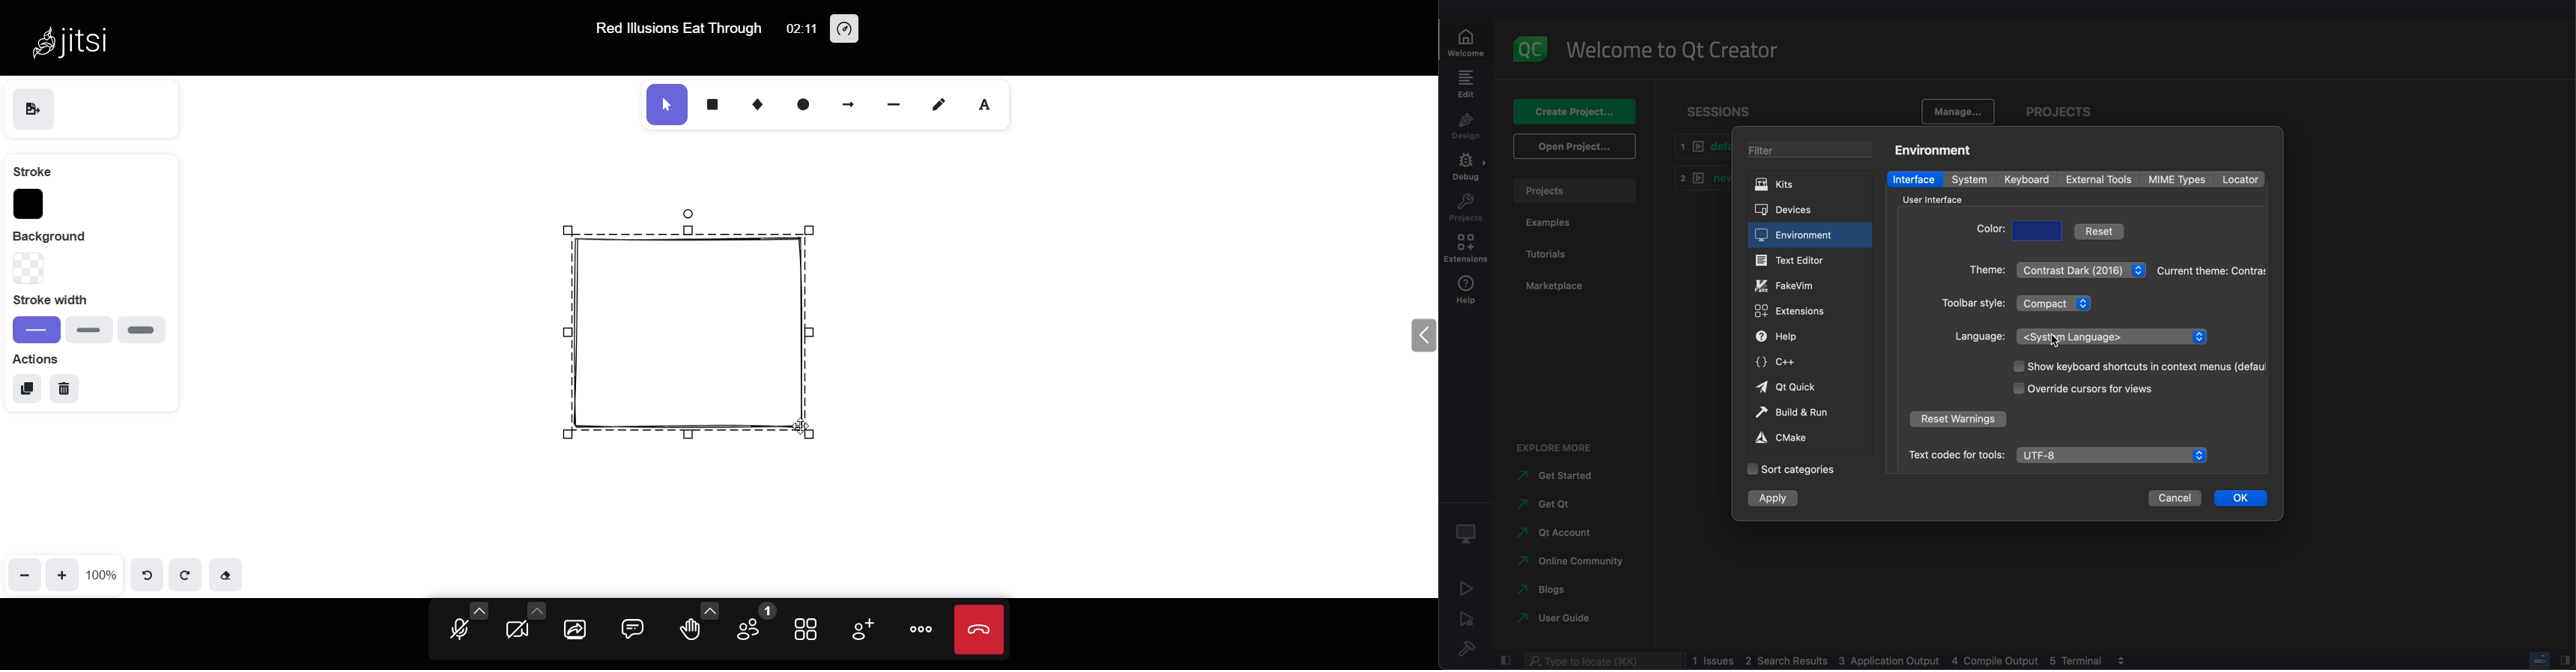 The width and height of the screenshot is (2576, 672). What do you see at coordinates (1419, 337) in the screenshot?
I see `expand` at bounding box center [1419, 337].